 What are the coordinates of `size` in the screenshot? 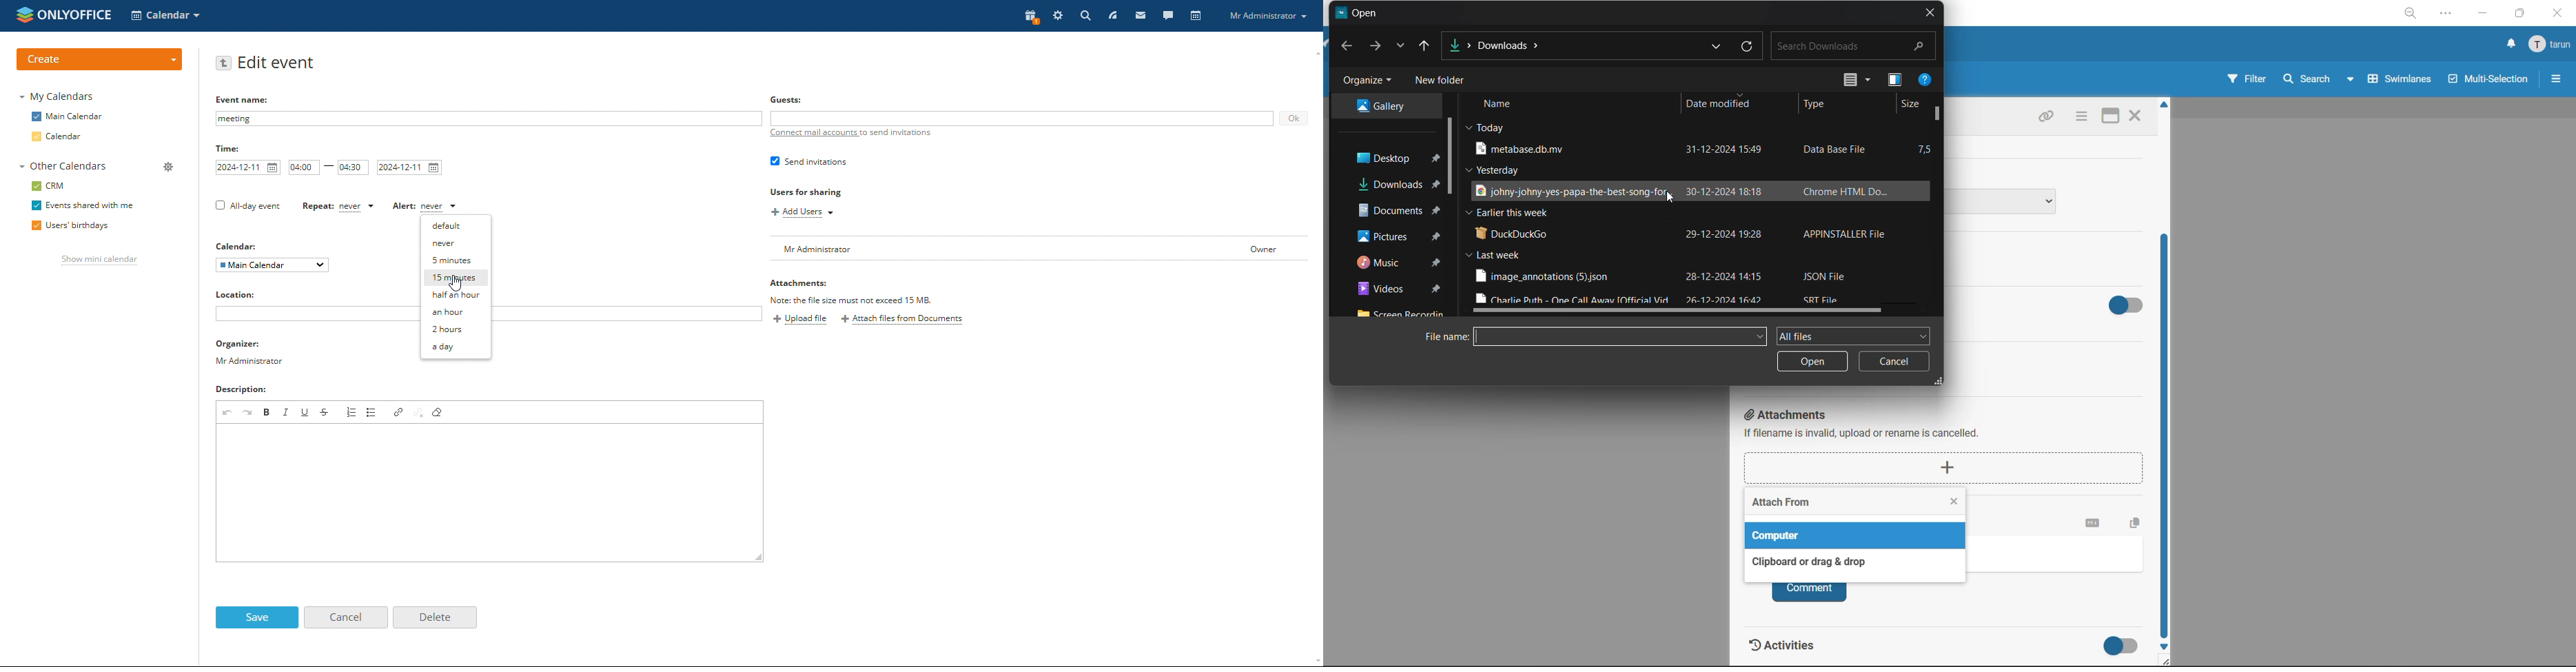 It's located at (1911, 103).